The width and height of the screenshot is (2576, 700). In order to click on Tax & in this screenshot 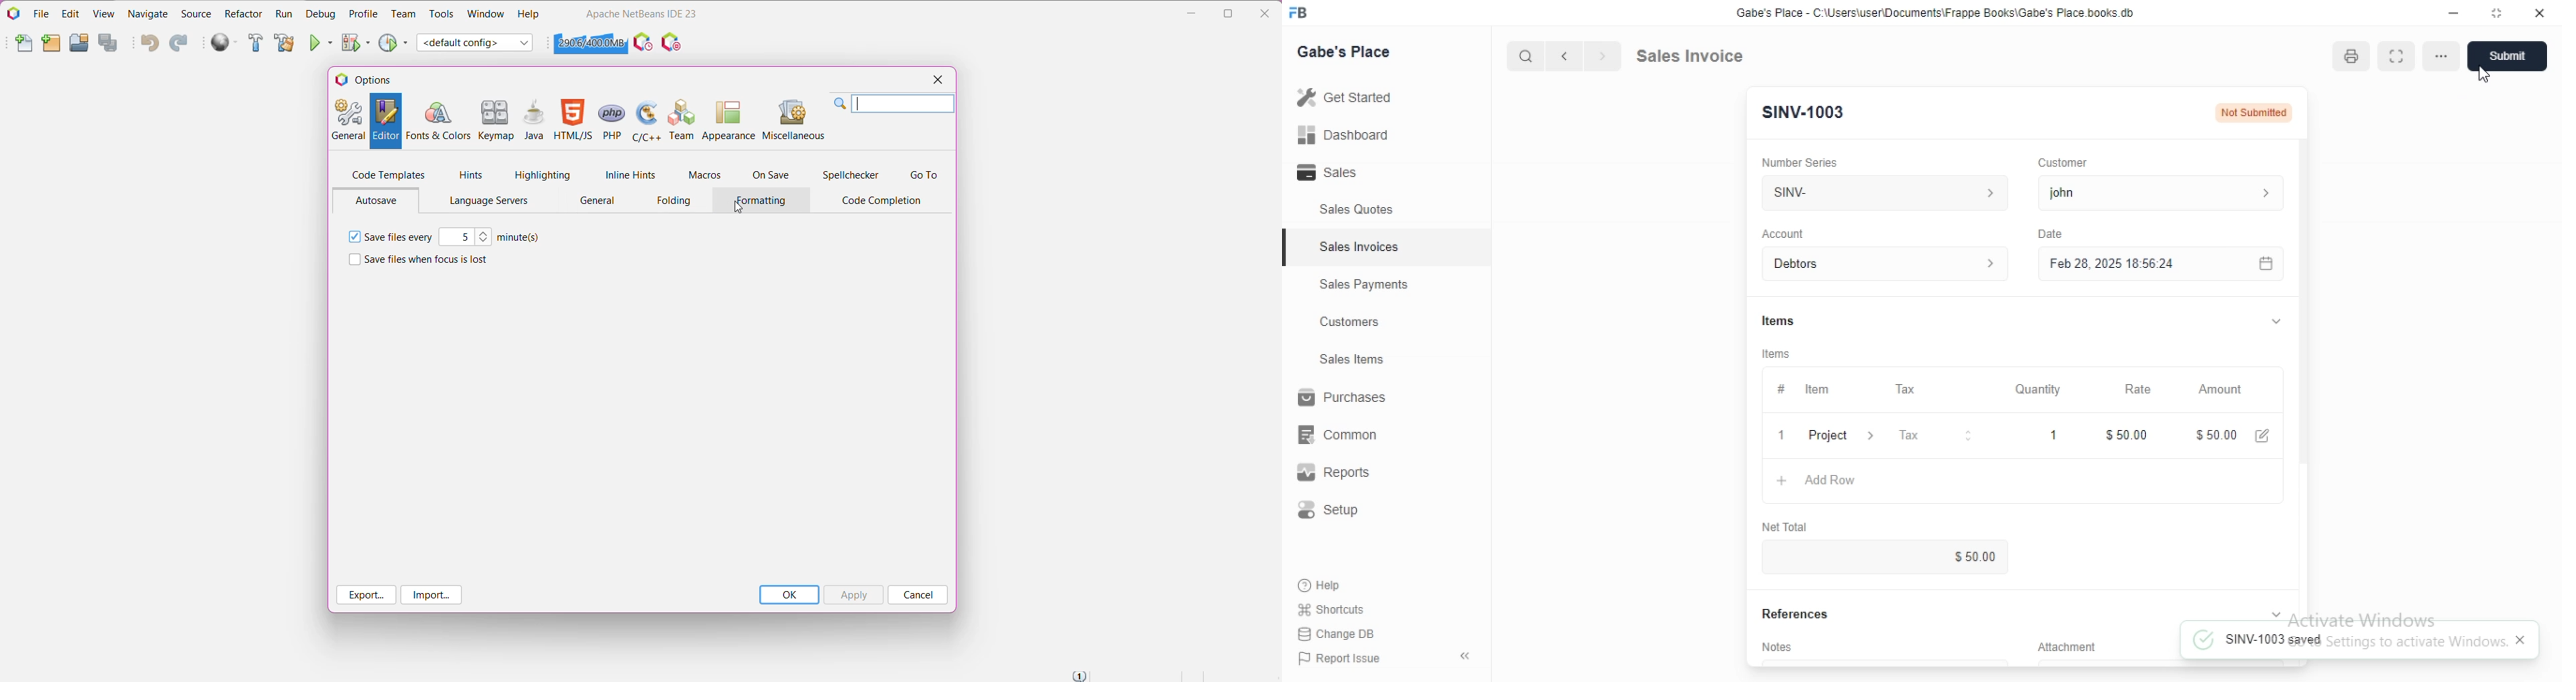, I will do `click(1934, 436)`.